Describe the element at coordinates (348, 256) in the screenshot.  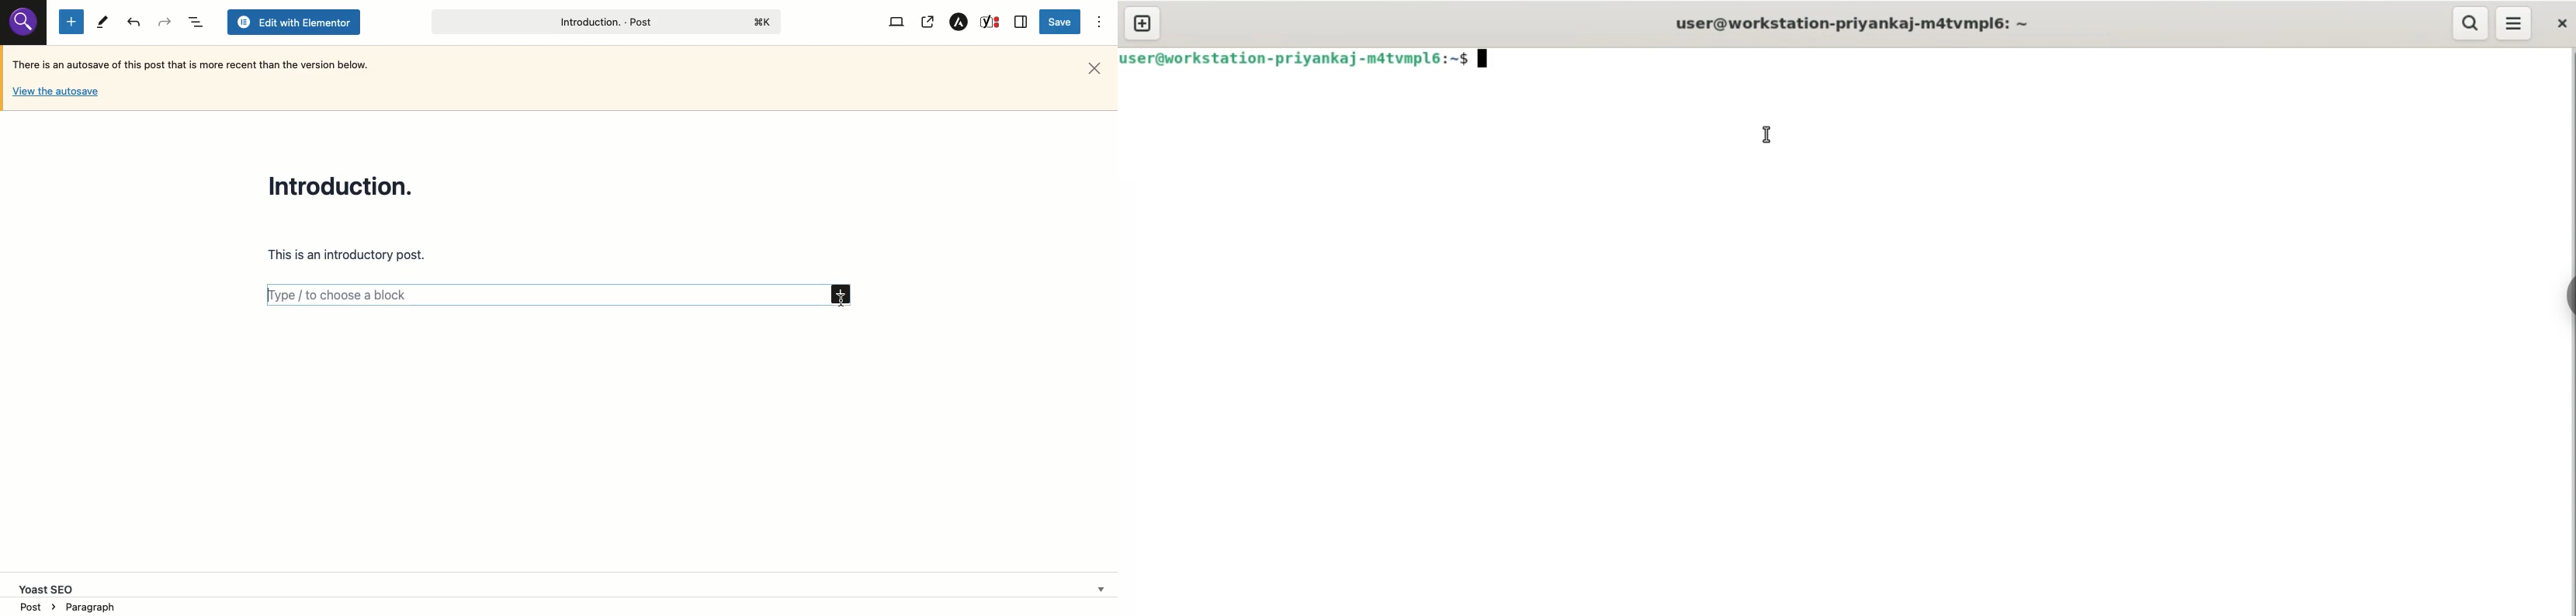
I see `This is an introductory post.` at that location.